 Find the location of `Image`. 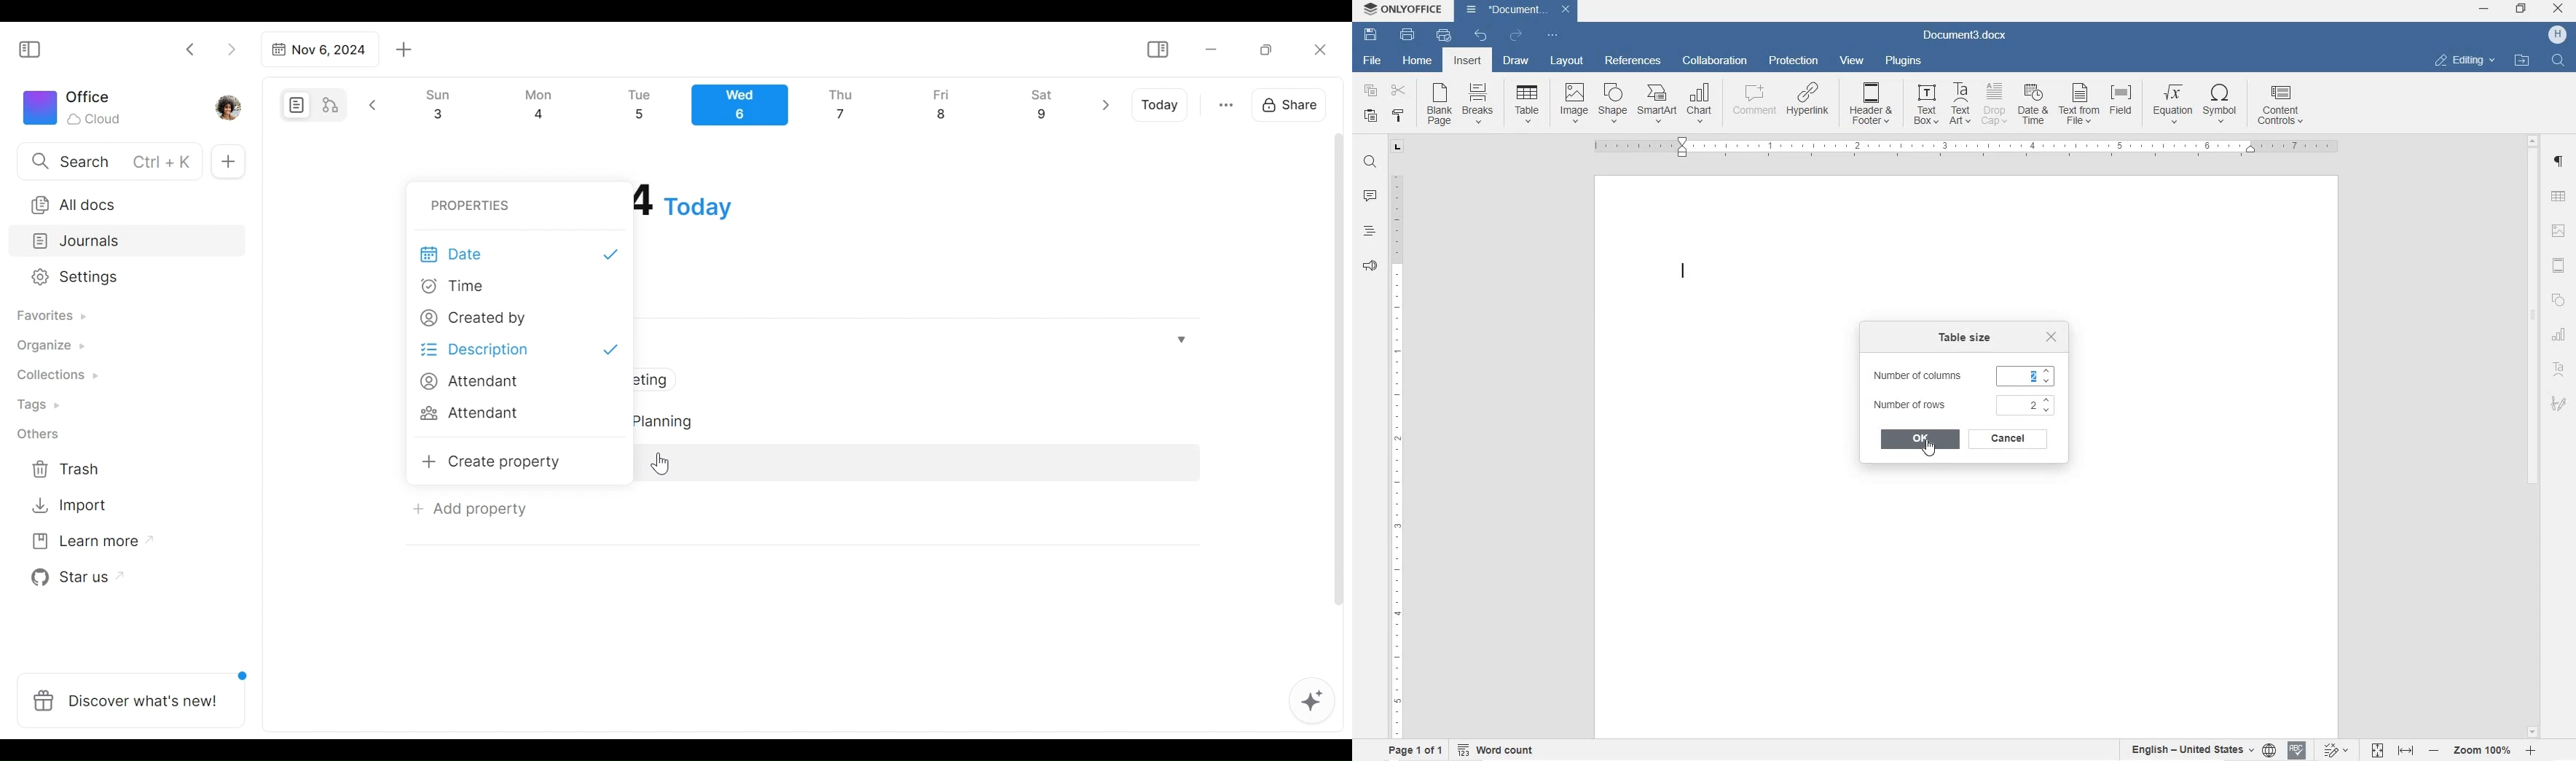

Image is located at coordinates (1574, 101).